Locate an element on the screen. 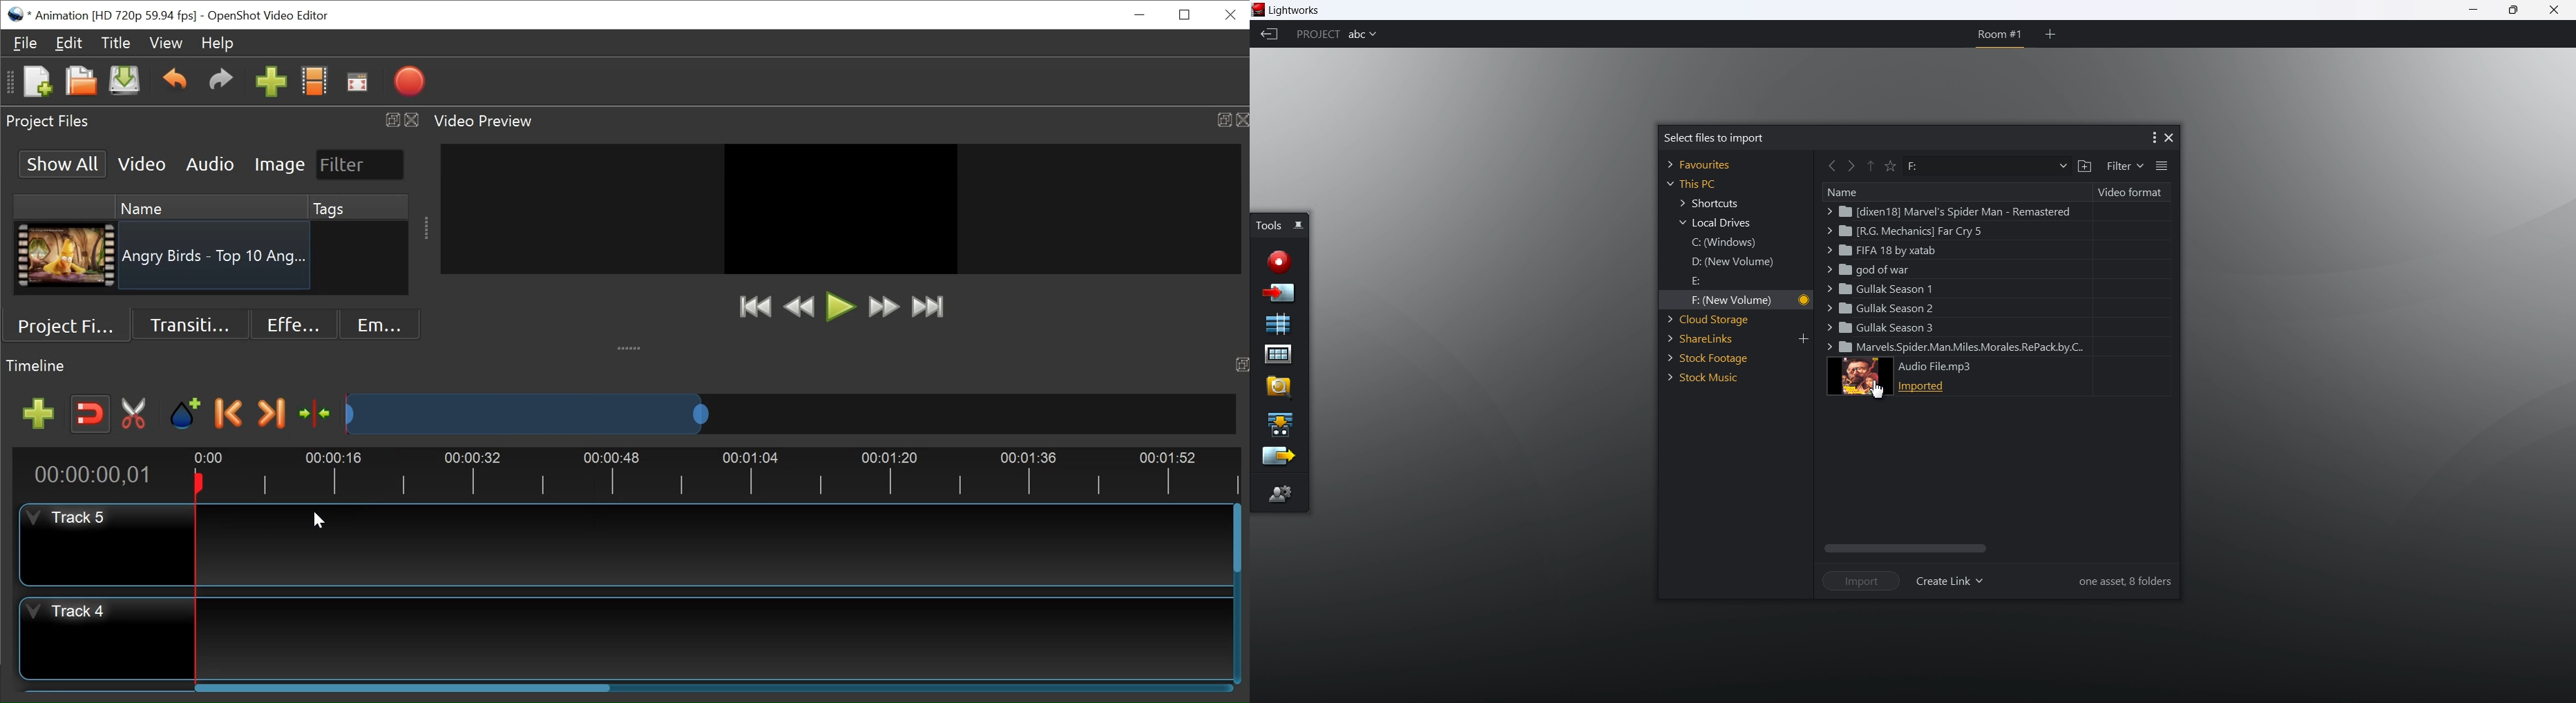 The image size is (2576, 728). name is located at coordinates (1844, 191).